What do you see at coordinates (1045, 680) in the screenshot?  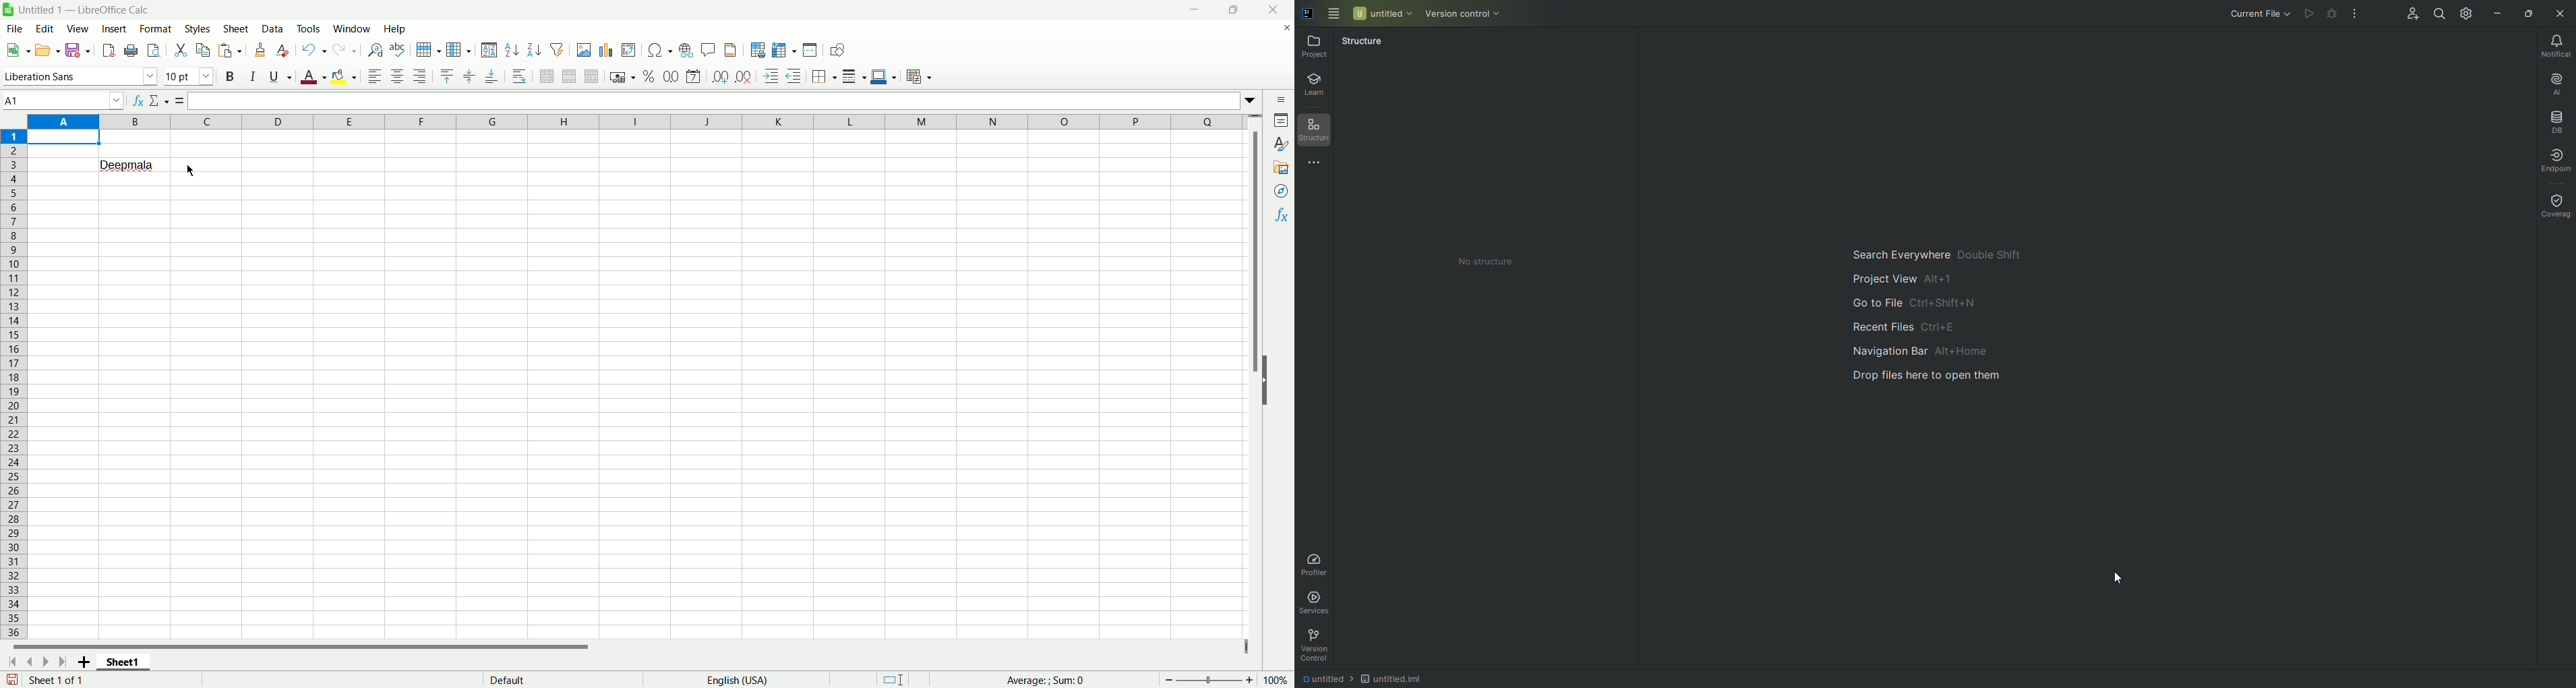 I see `Formula` at bounding box center [1045, 680].